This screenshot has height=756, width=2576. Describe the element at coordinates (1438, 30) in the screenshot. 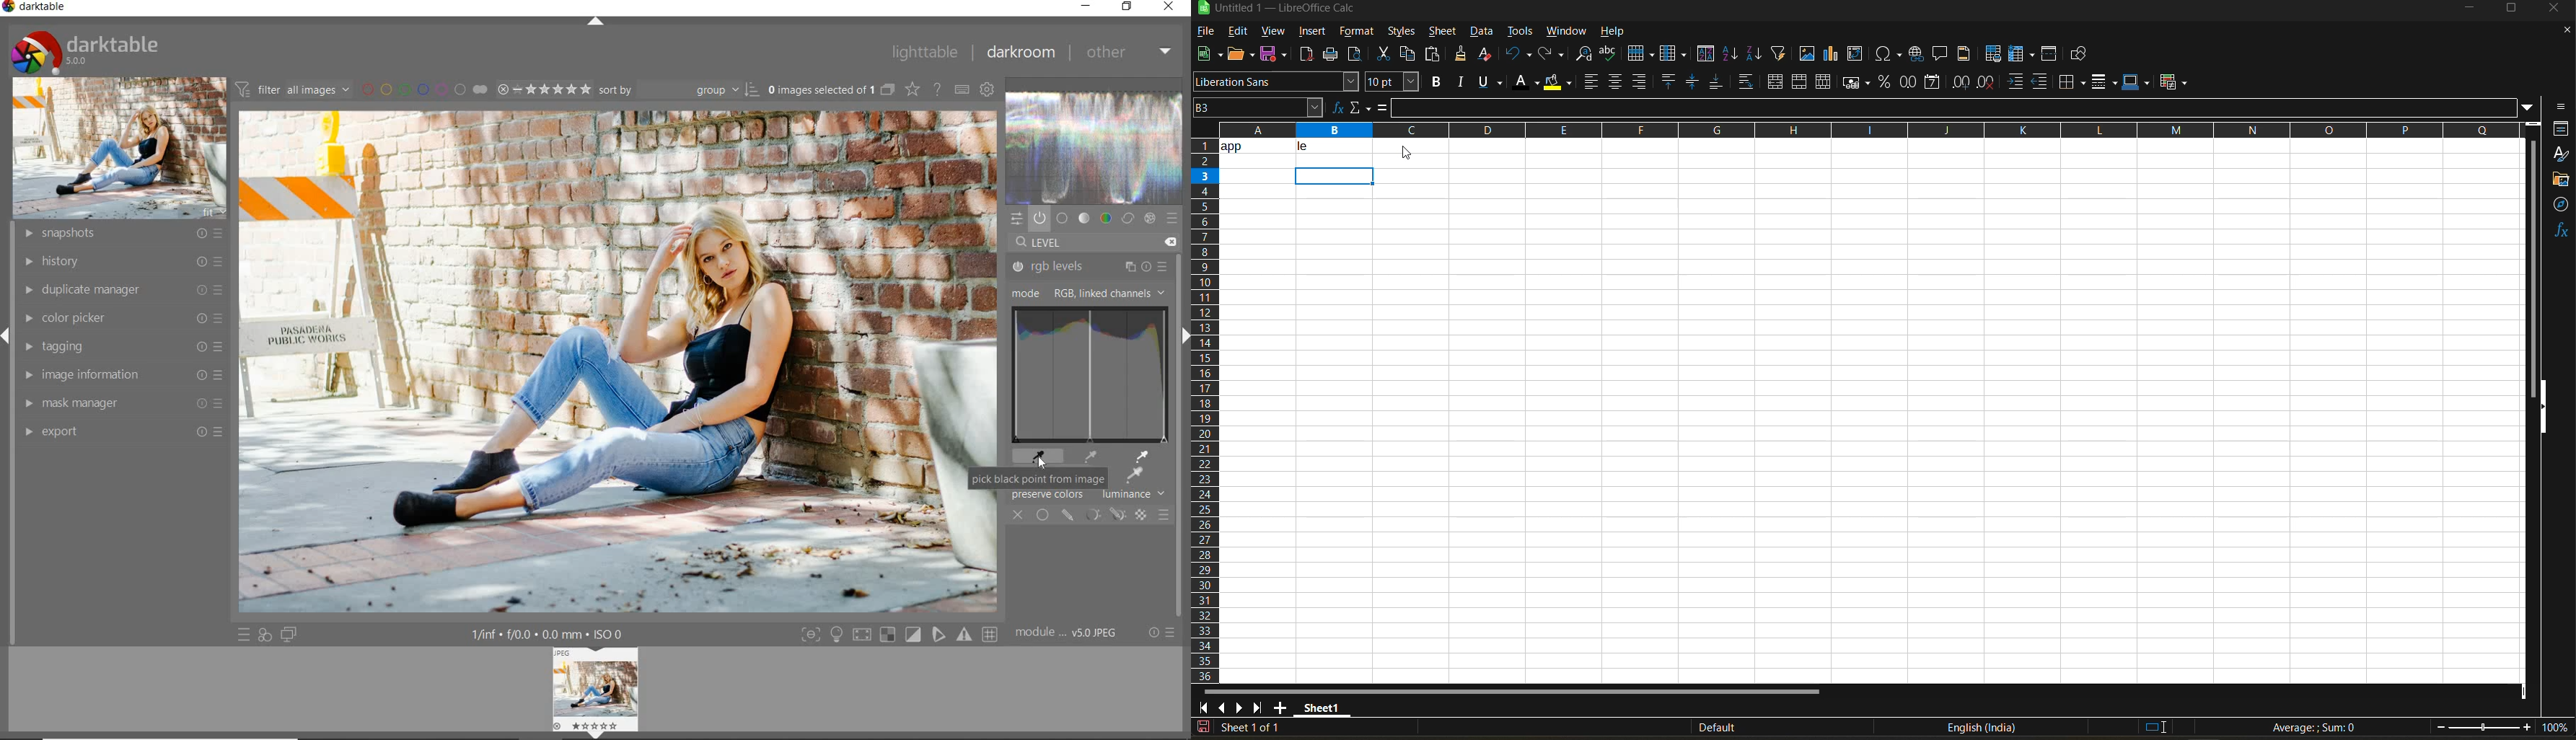

I see `sheet` at that location.